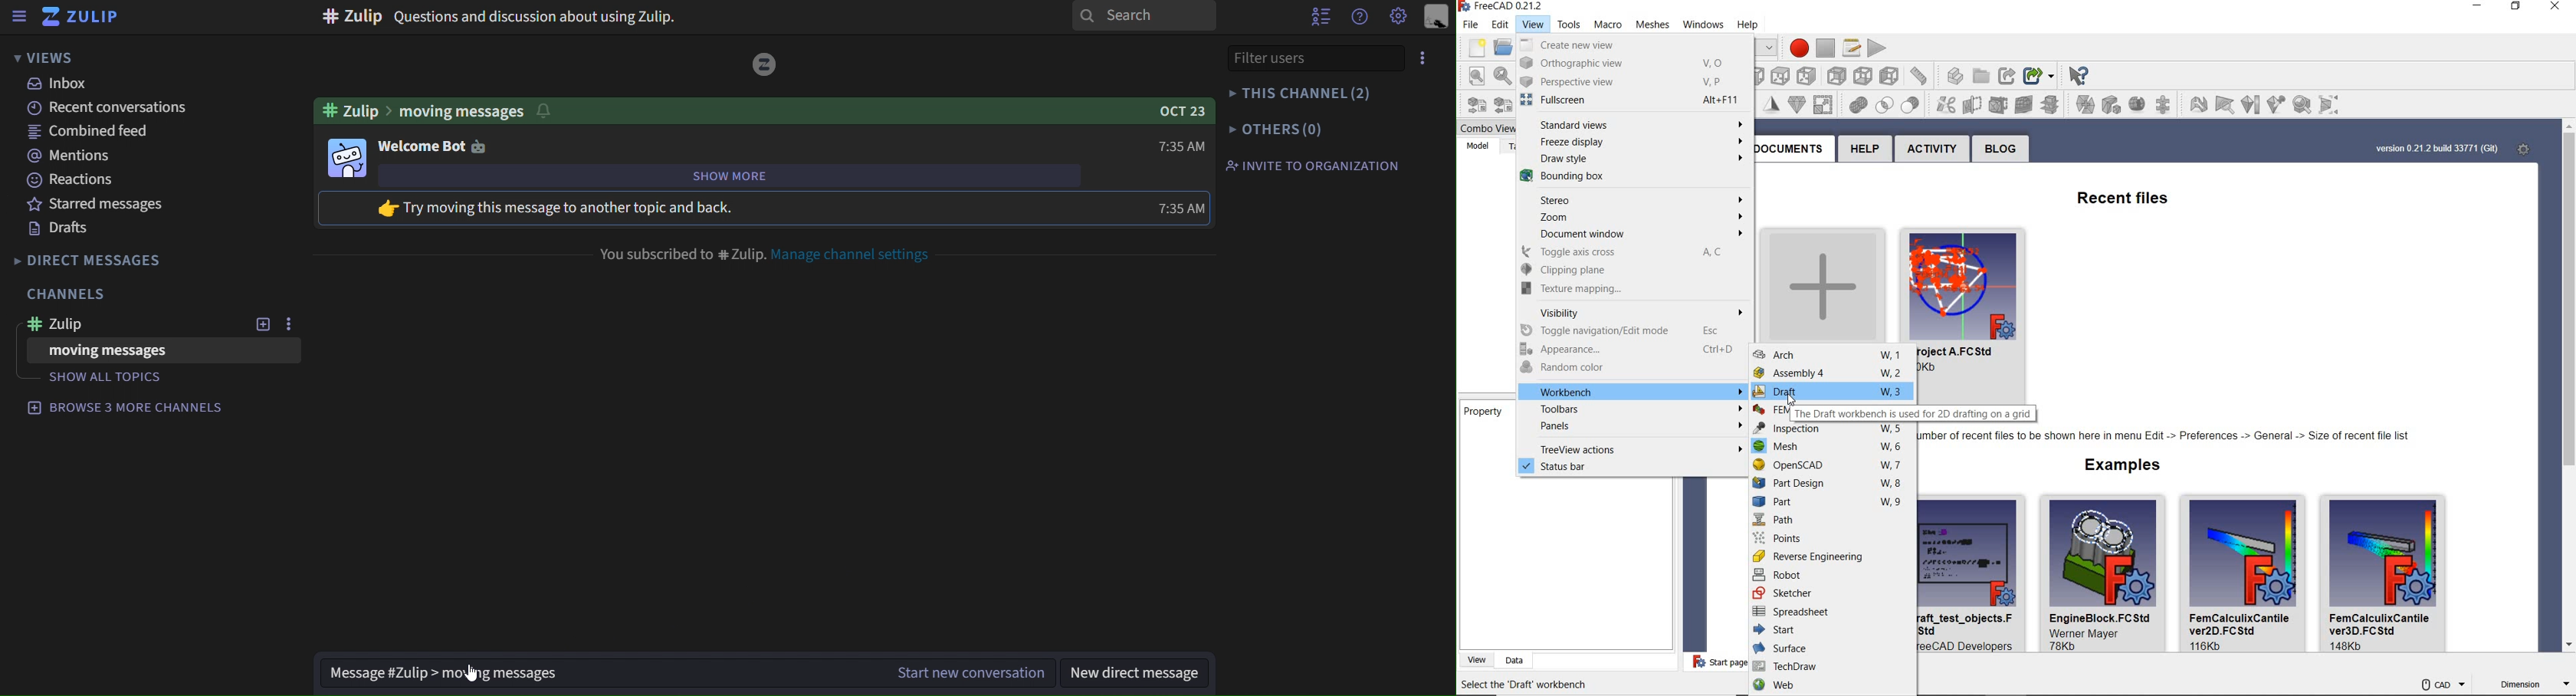 The width and height of the screenshot is (2576, 700). What do you see at coordinates (1483, 413) in the screenshot?
I see `property` at bounding box center [1483, 413].